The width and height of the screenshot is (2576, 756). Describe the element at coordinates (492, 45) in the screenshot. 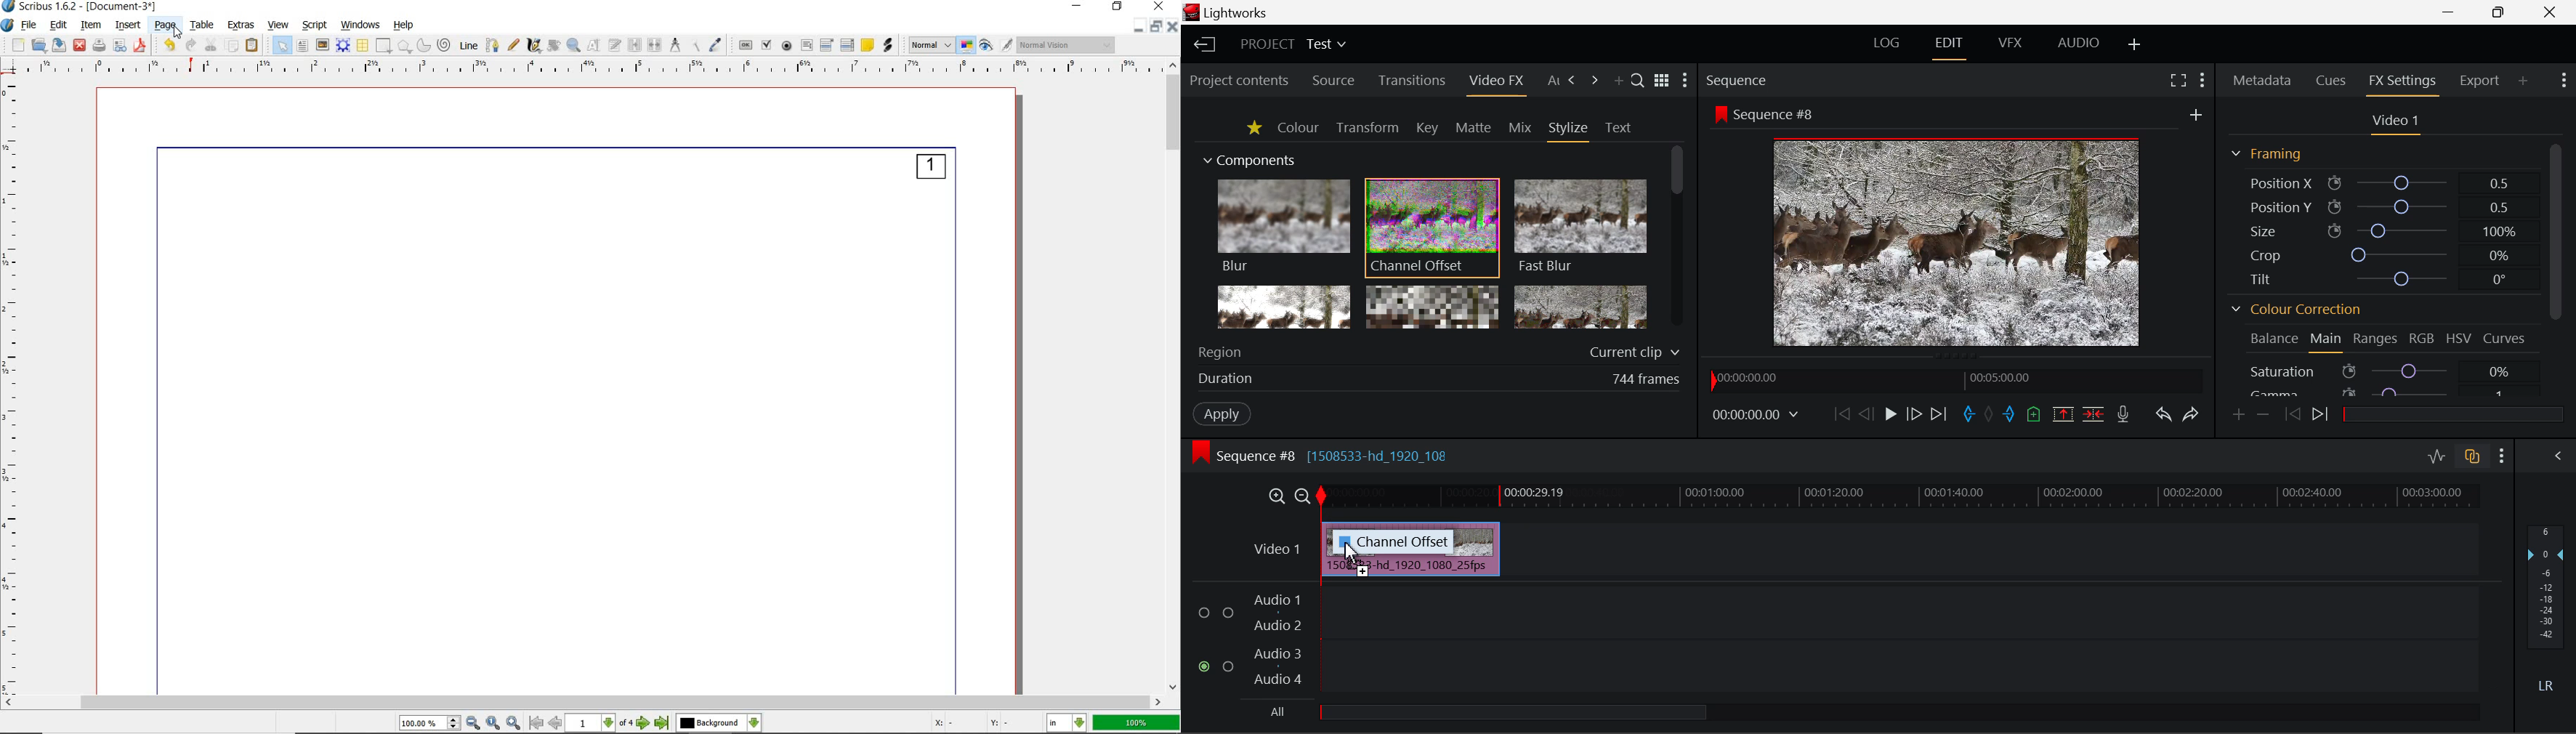

I see `Bezier curve` at that location.